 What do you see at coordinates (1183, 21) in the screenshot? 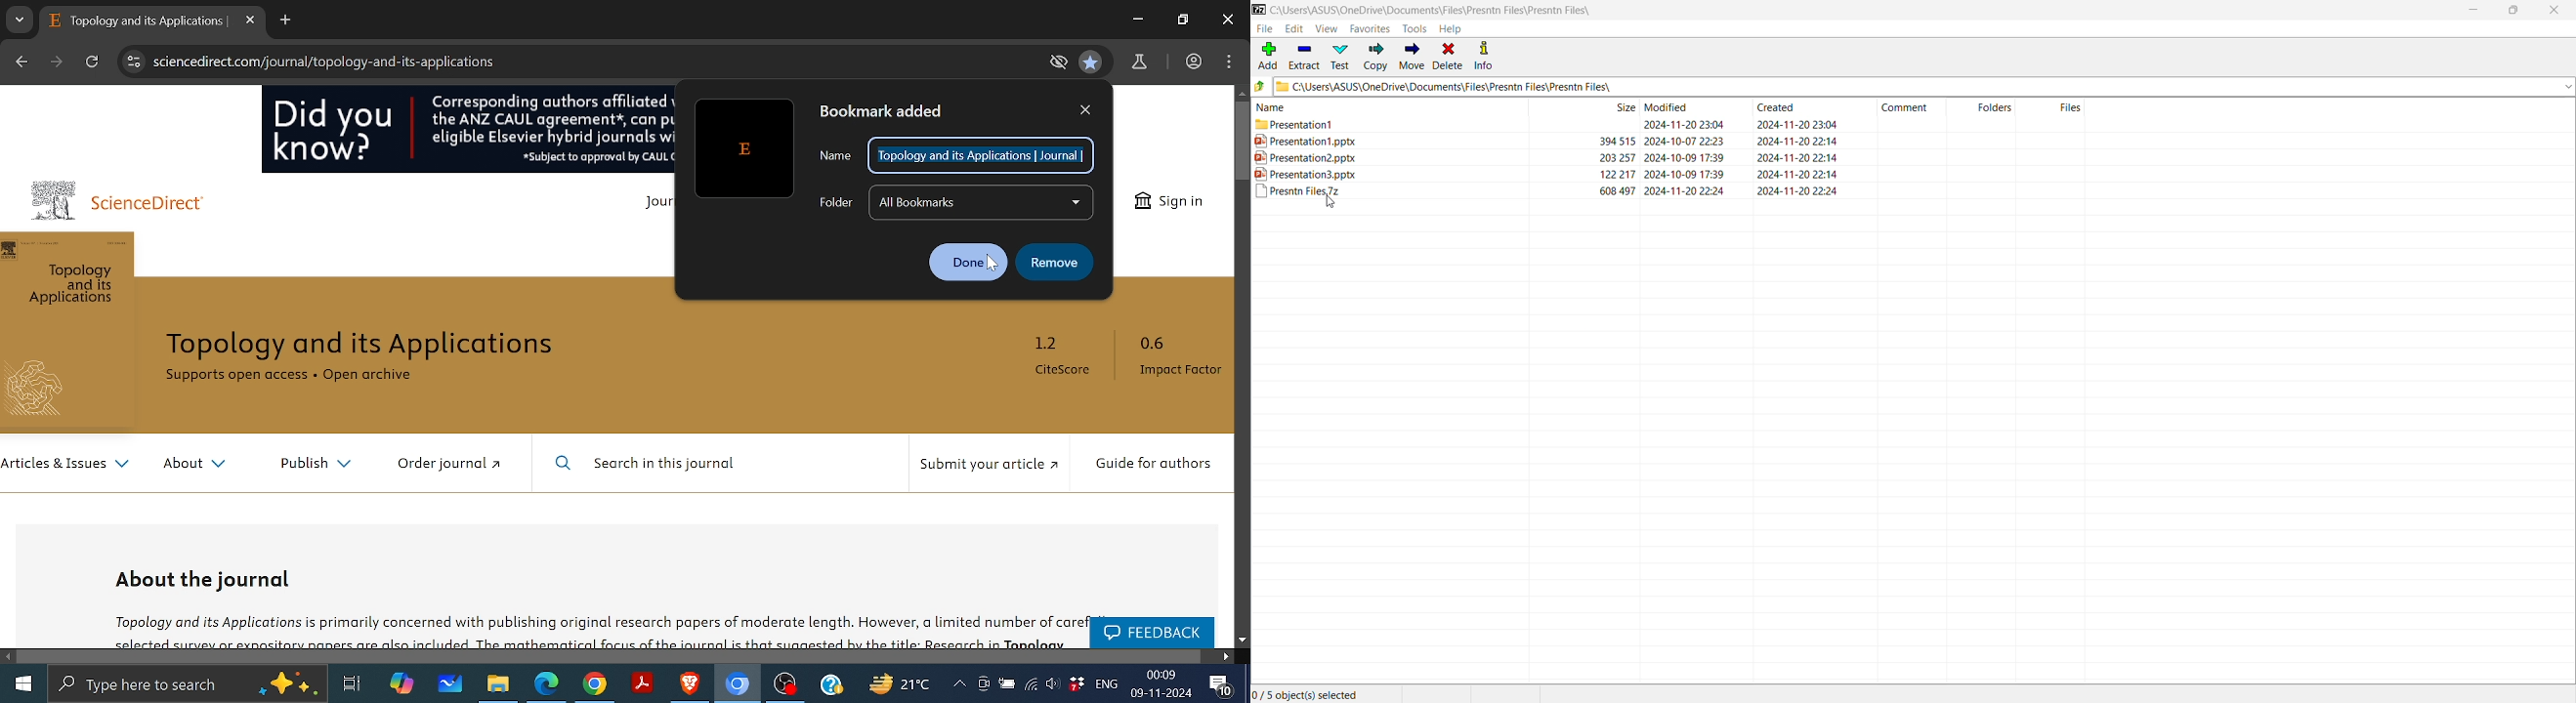
I see `maximize` at bounding box center [1183, 21].